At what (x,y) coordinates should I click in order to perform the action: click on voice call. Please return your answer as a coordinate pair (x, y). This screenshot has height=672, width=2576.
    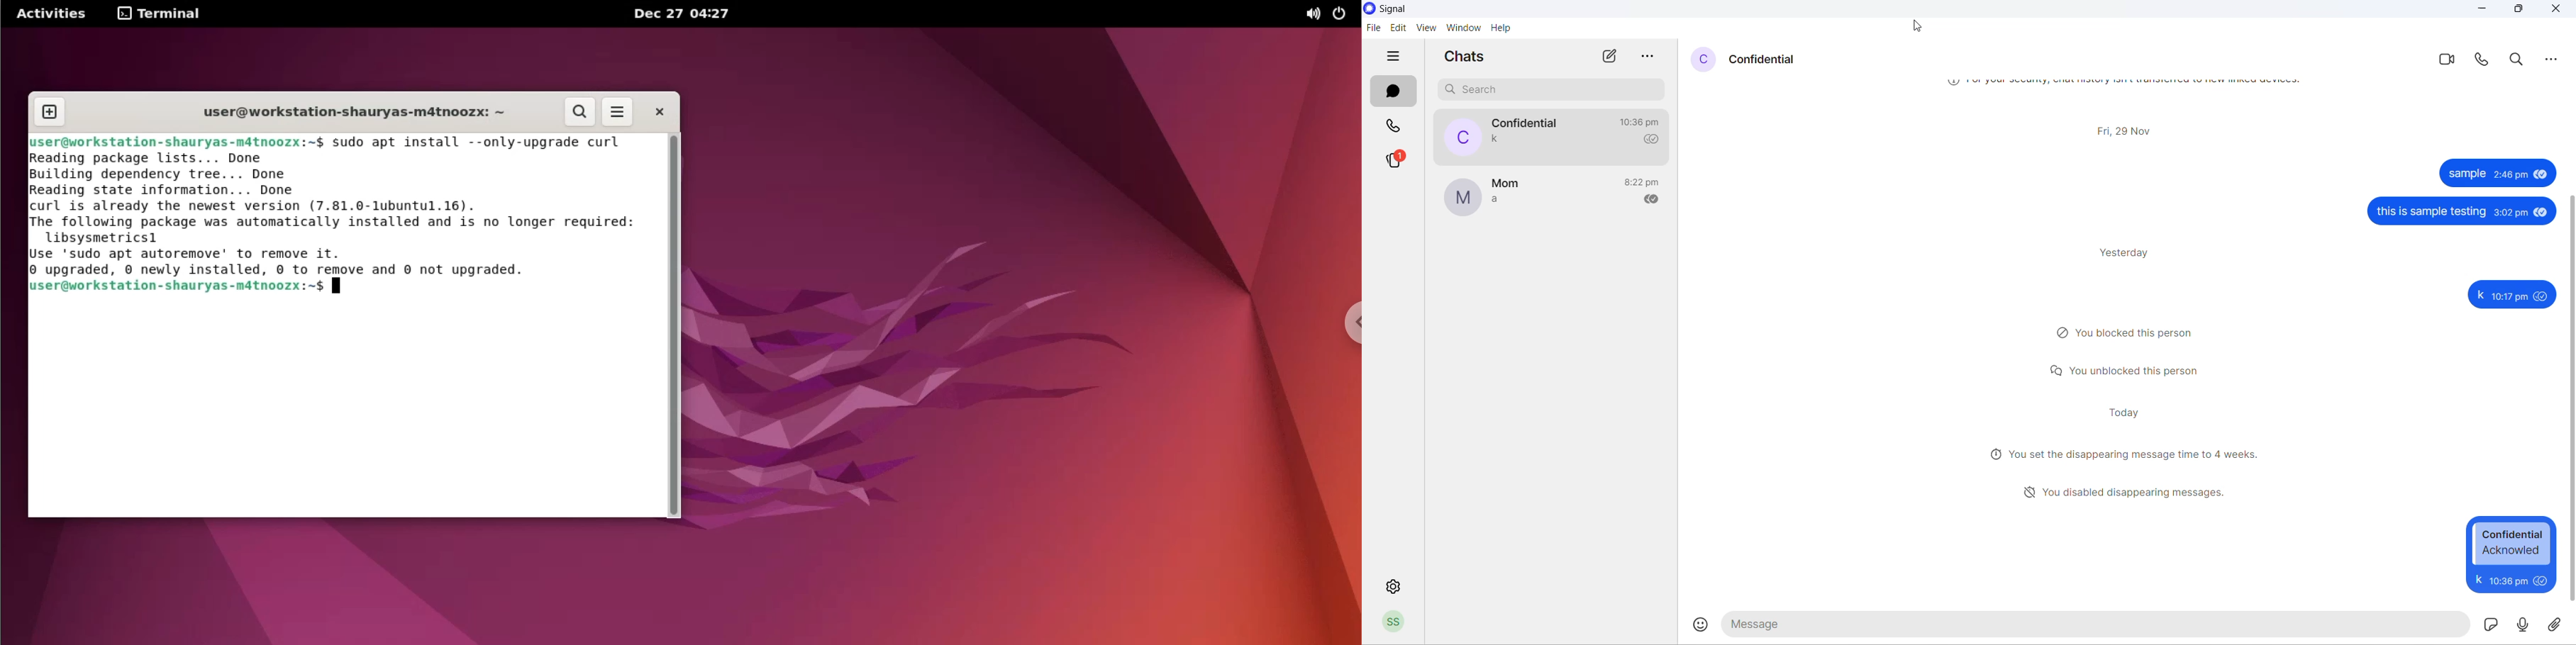
    Looking at the image, I should click on (2481, 60).